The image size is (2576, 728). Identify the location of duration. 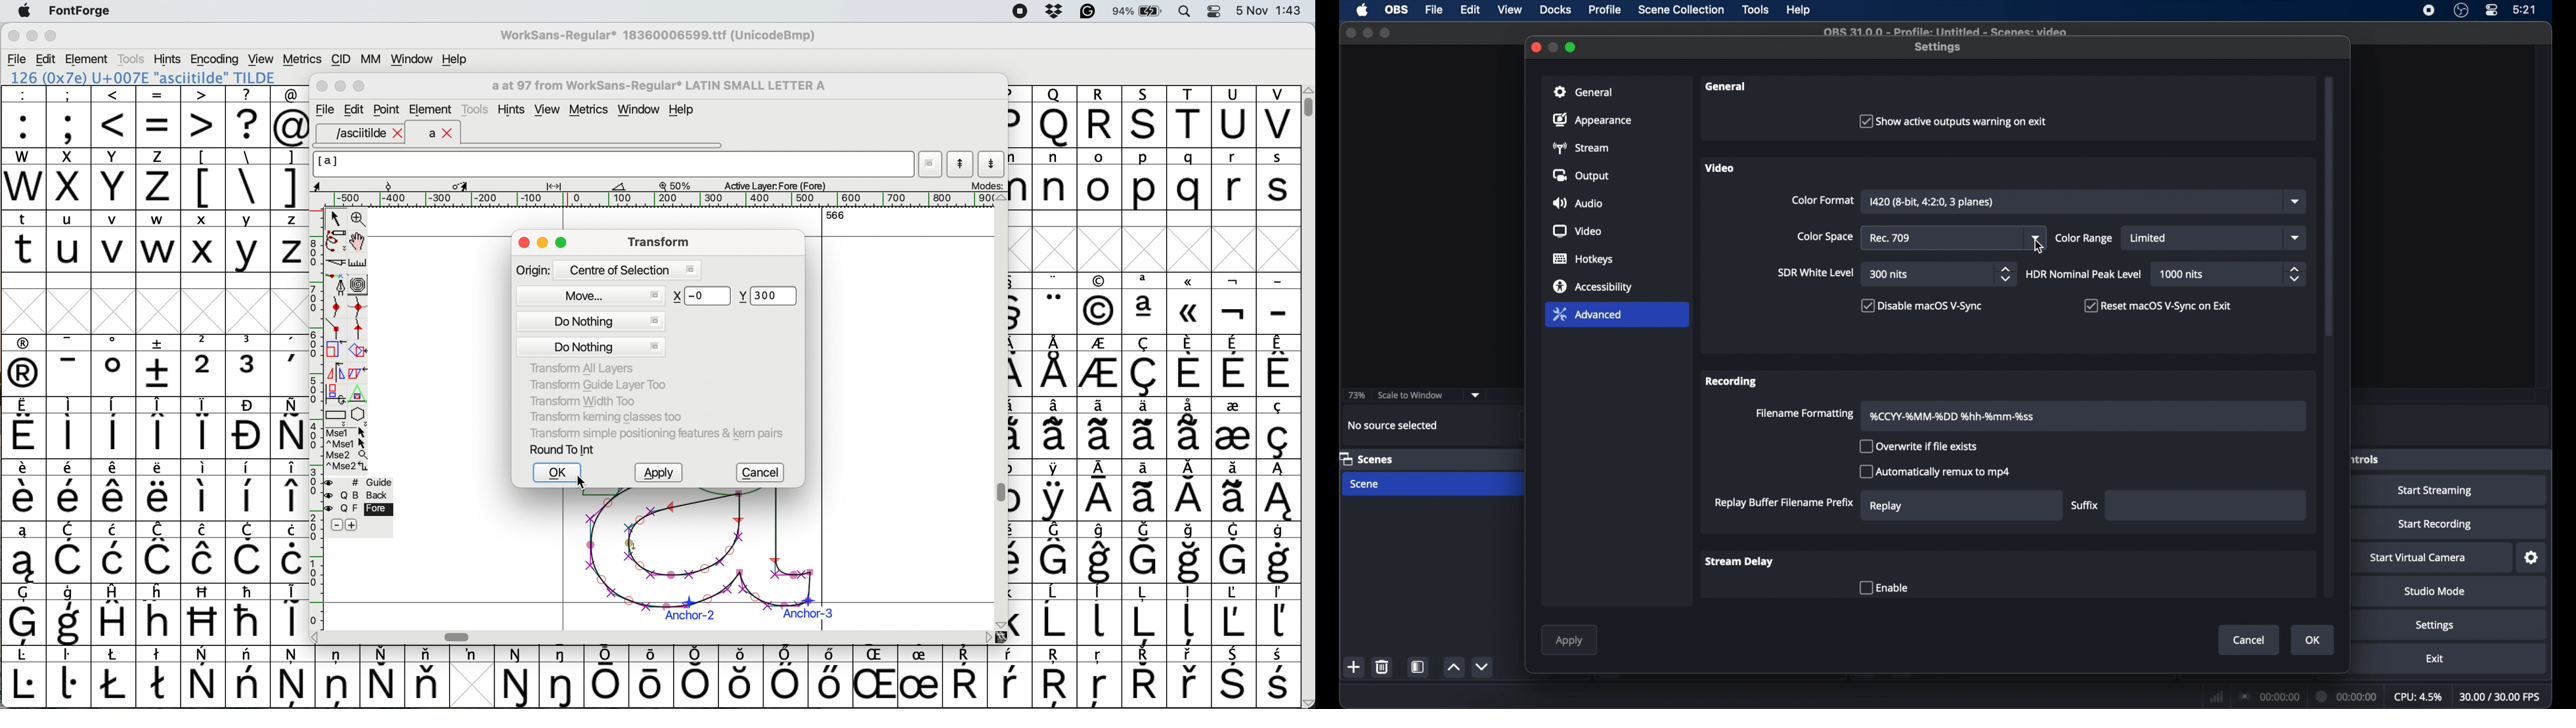
(2347, 695).